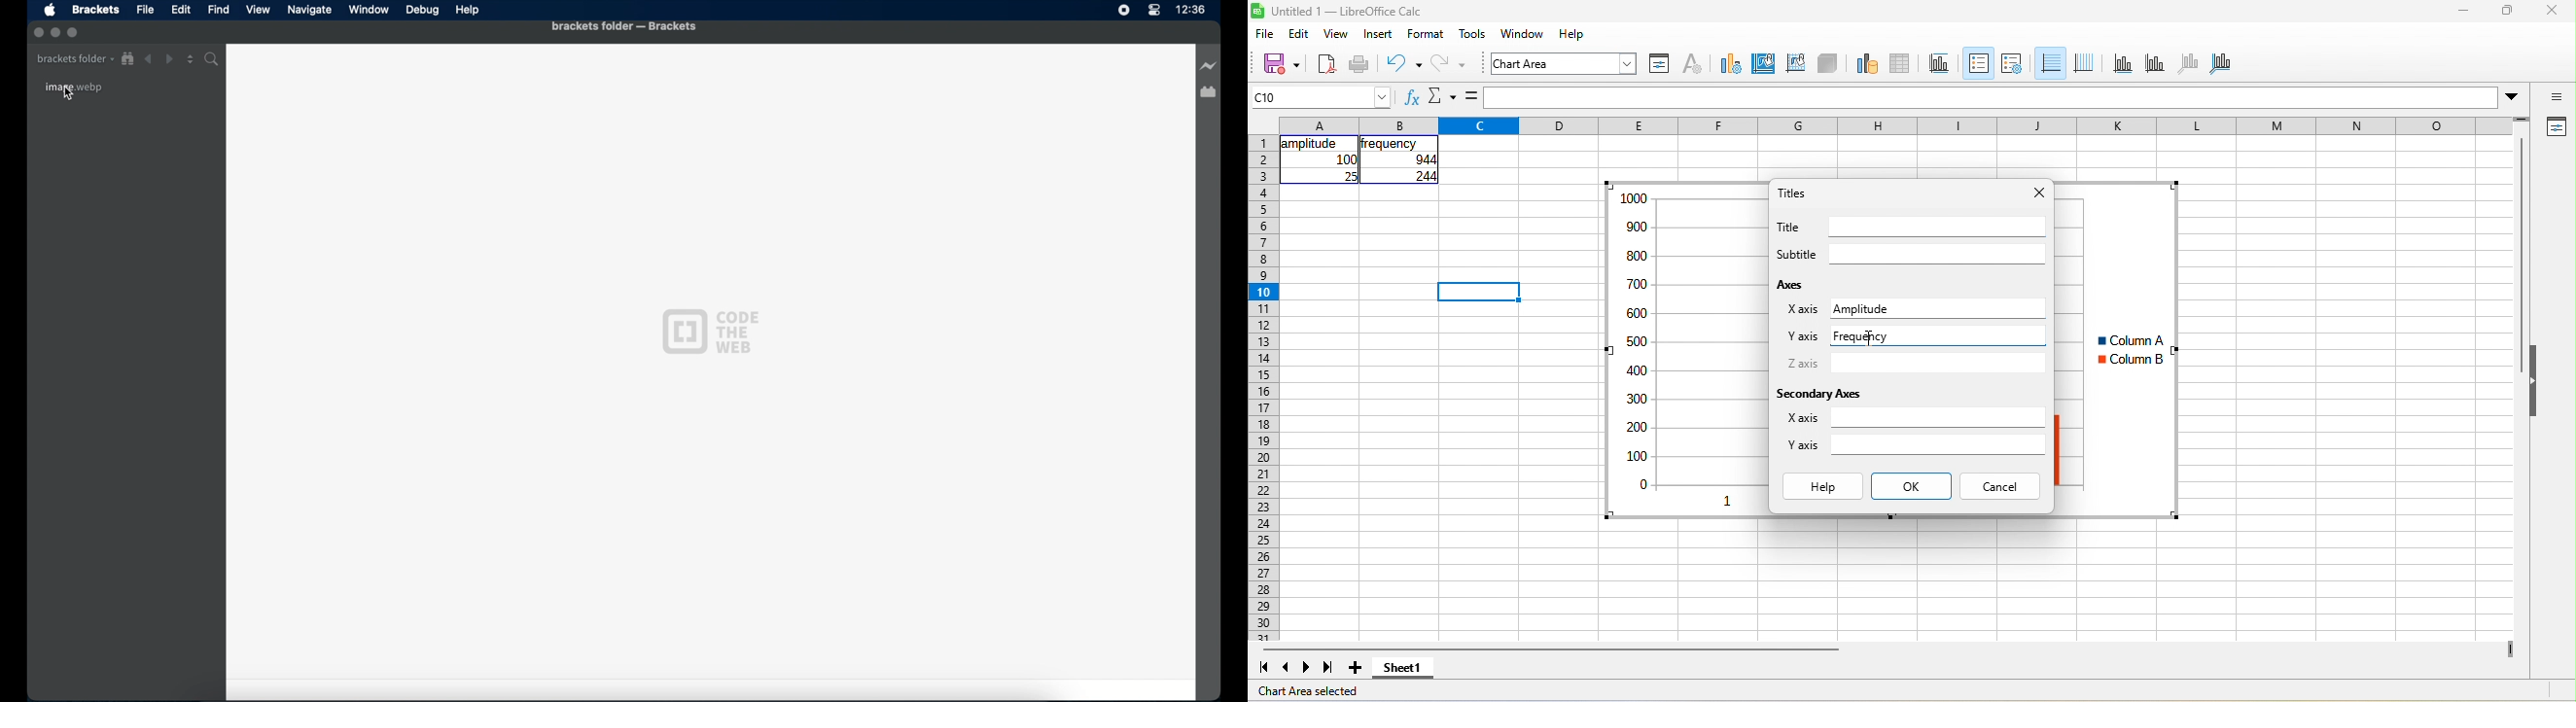 The image size is (2576, 728). I want to click on 3d view, so click(1827, 64).